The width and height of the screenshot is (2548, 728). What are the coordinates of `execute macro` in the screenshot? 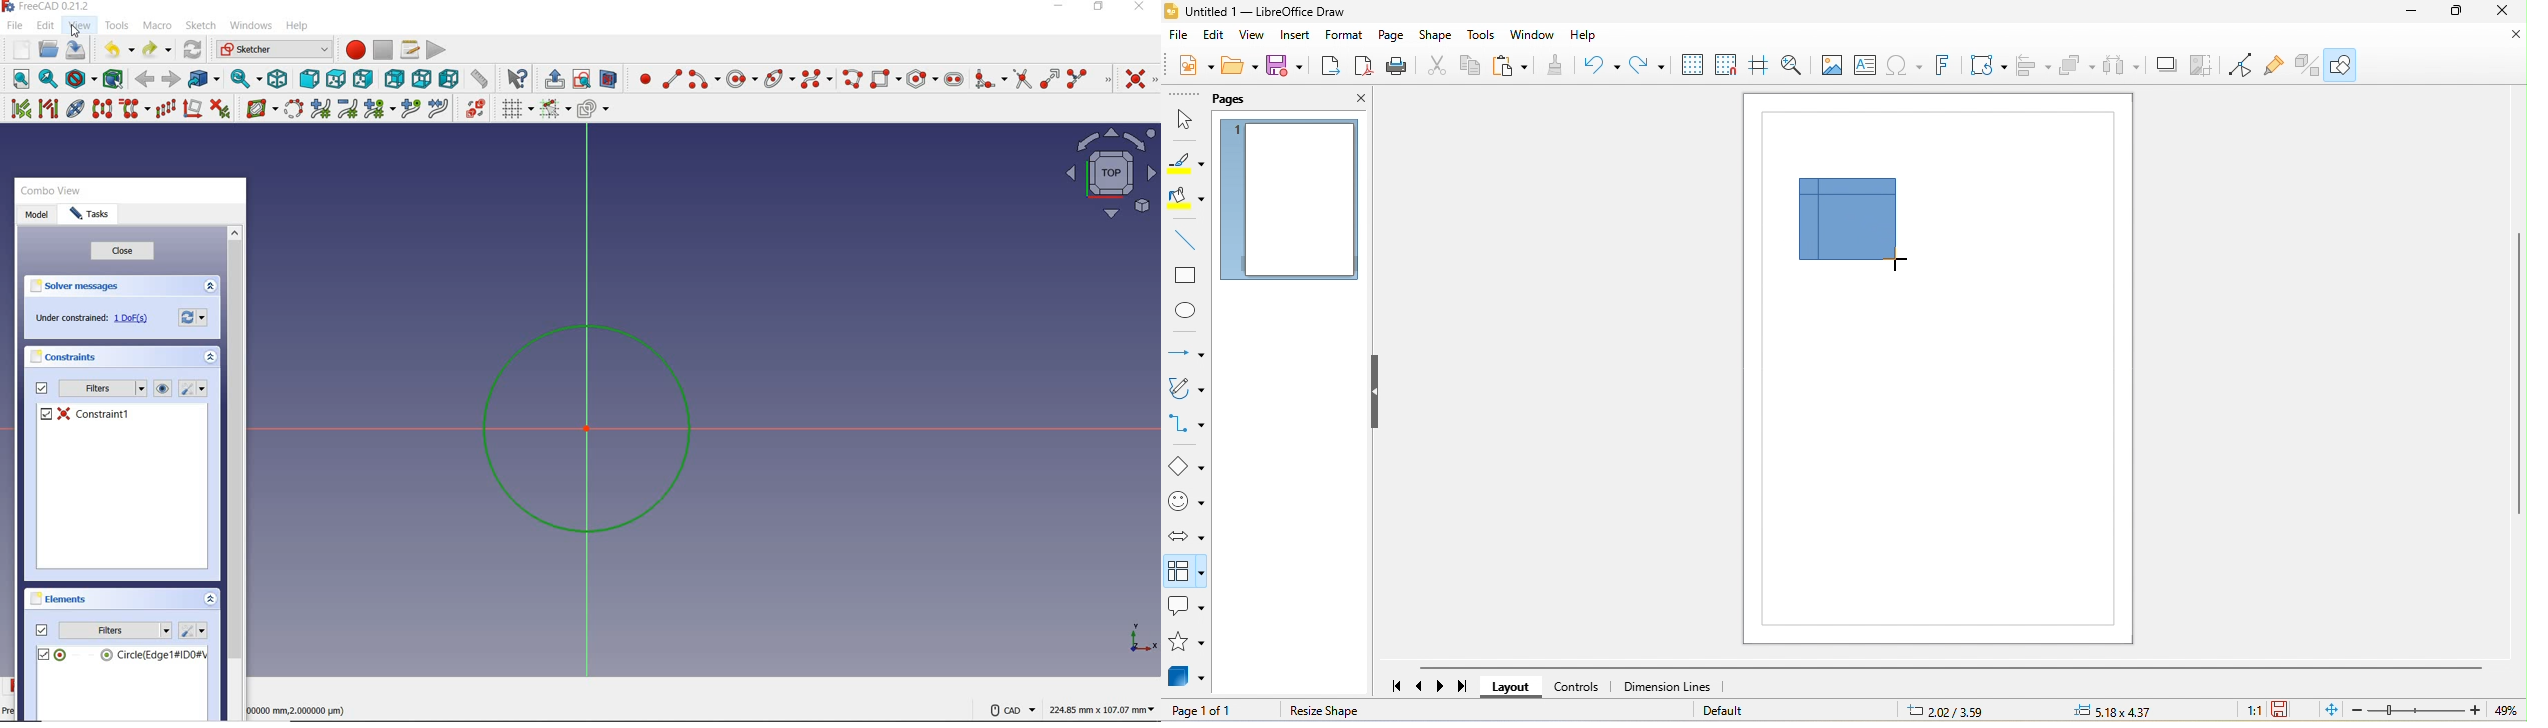 It's located at (438, 48).